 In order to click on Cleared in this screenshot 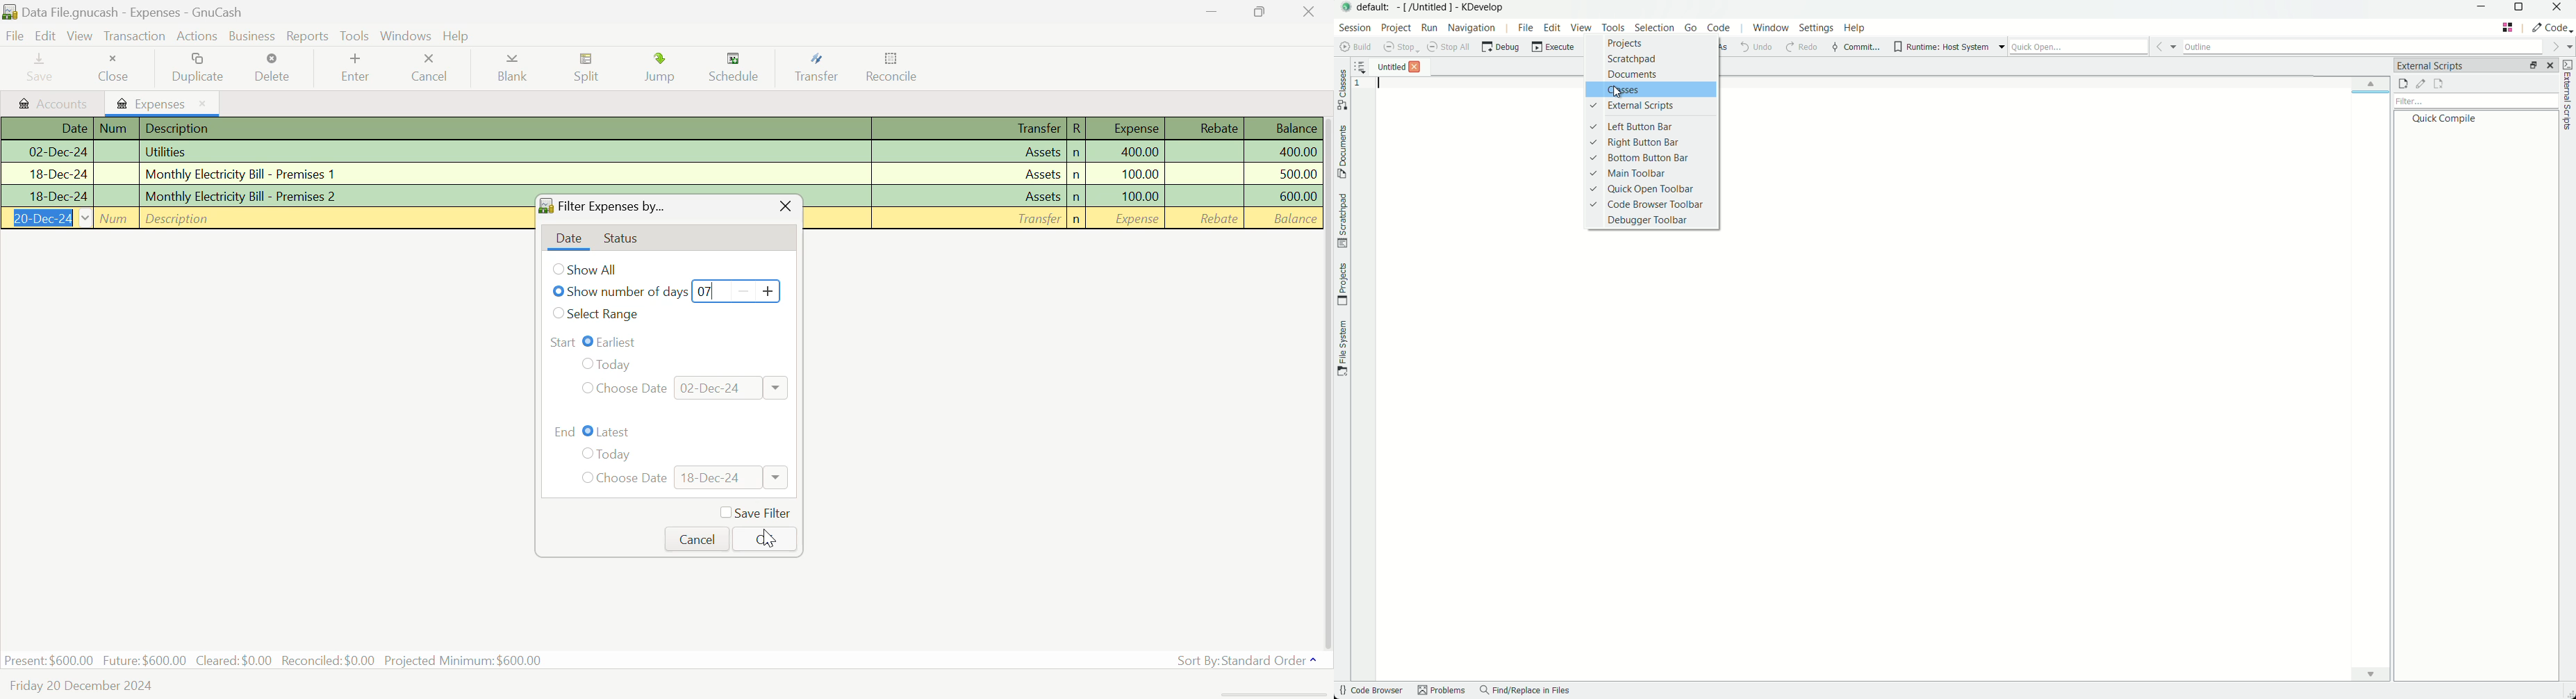, I will do `click(234, 661)`.